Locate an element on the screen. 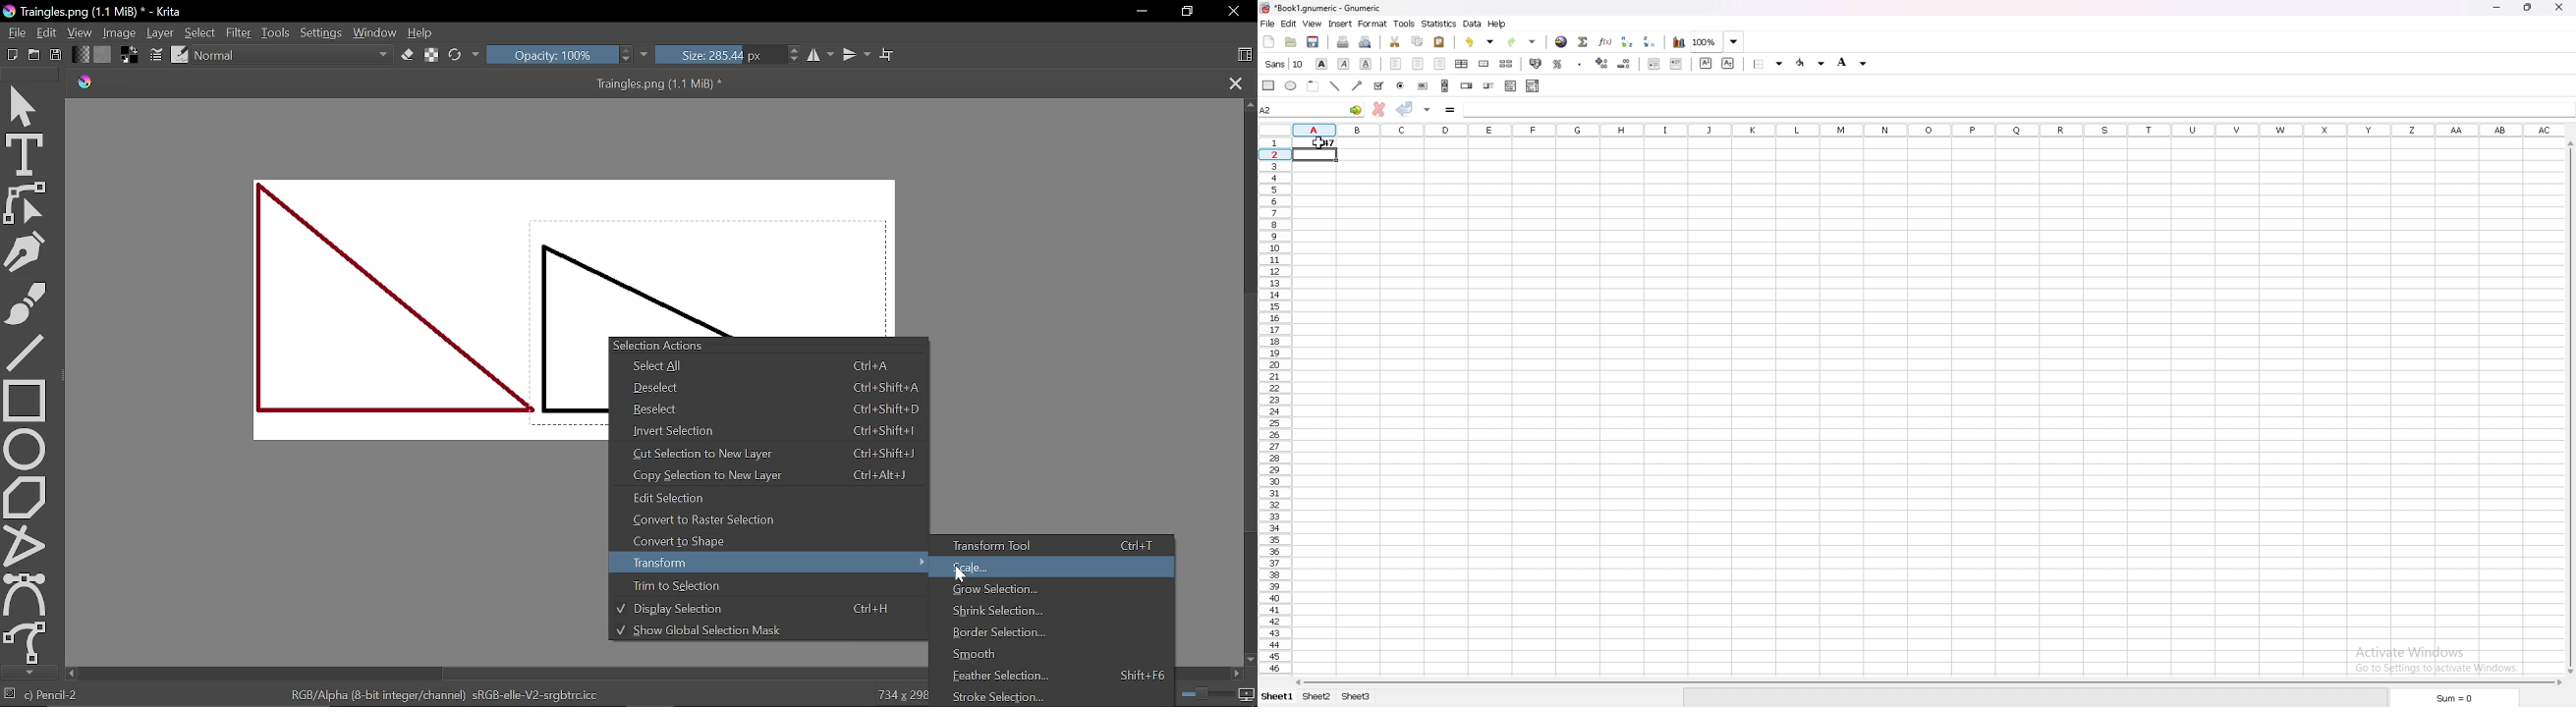 The width and height of the screenshot is (2576, 728). formula is located at coordinates (1451, 110).